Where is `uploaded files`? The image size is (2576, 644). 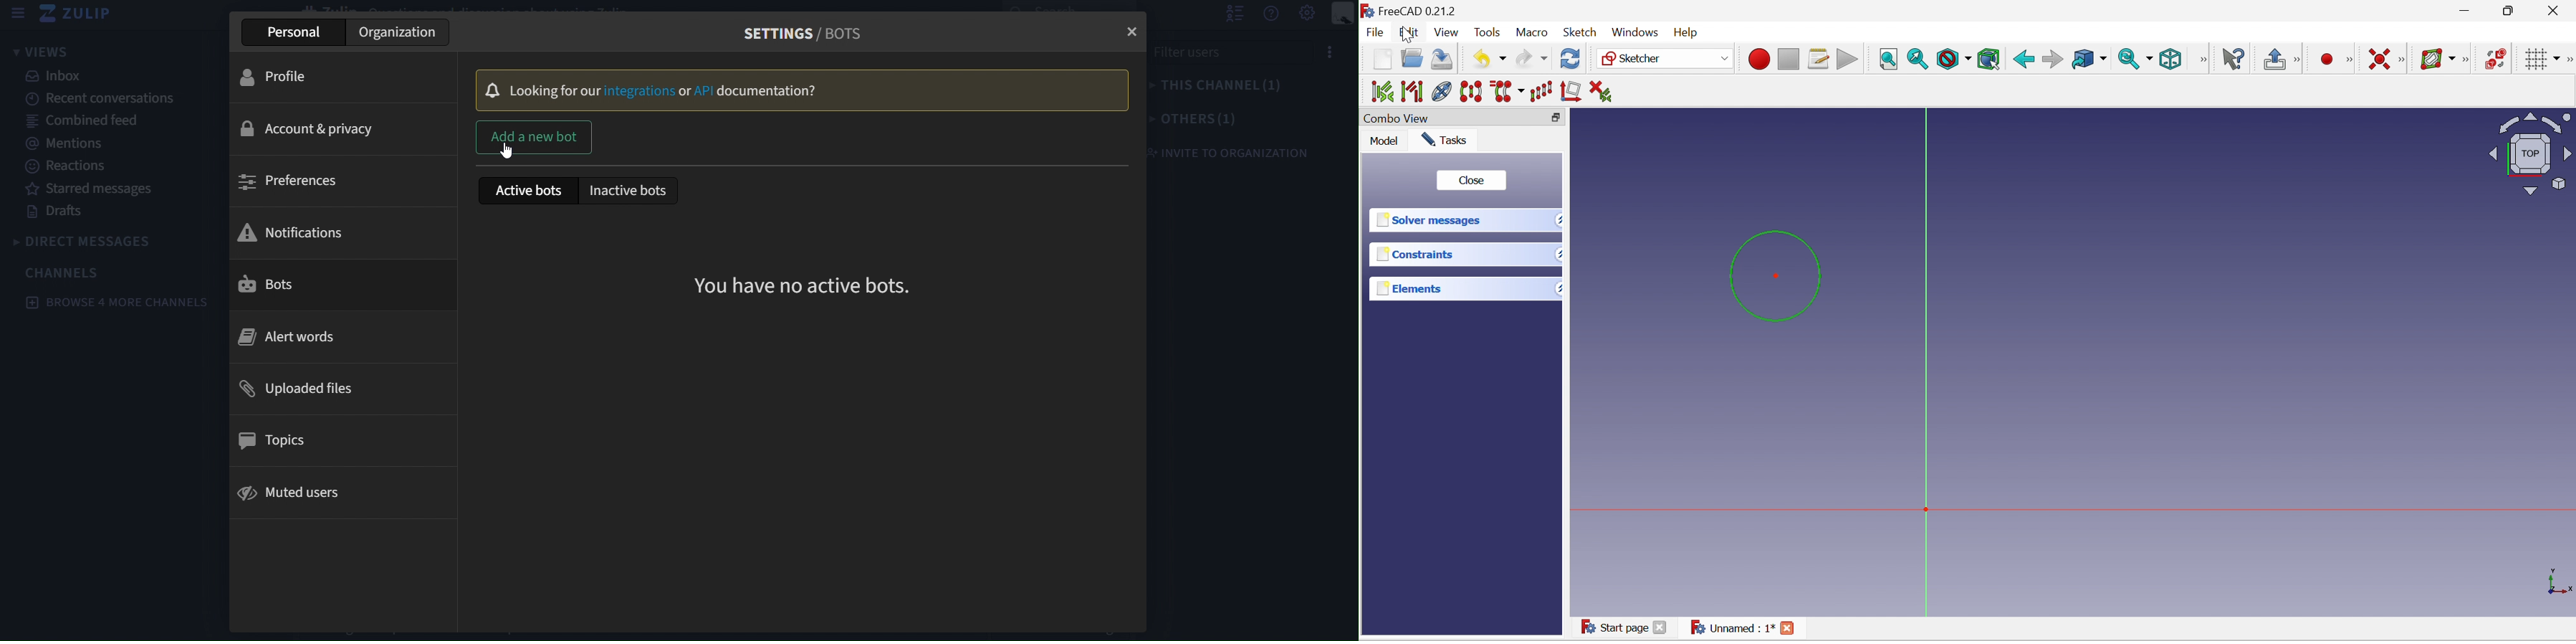 uploaded files is located at coordinates (335, 387).